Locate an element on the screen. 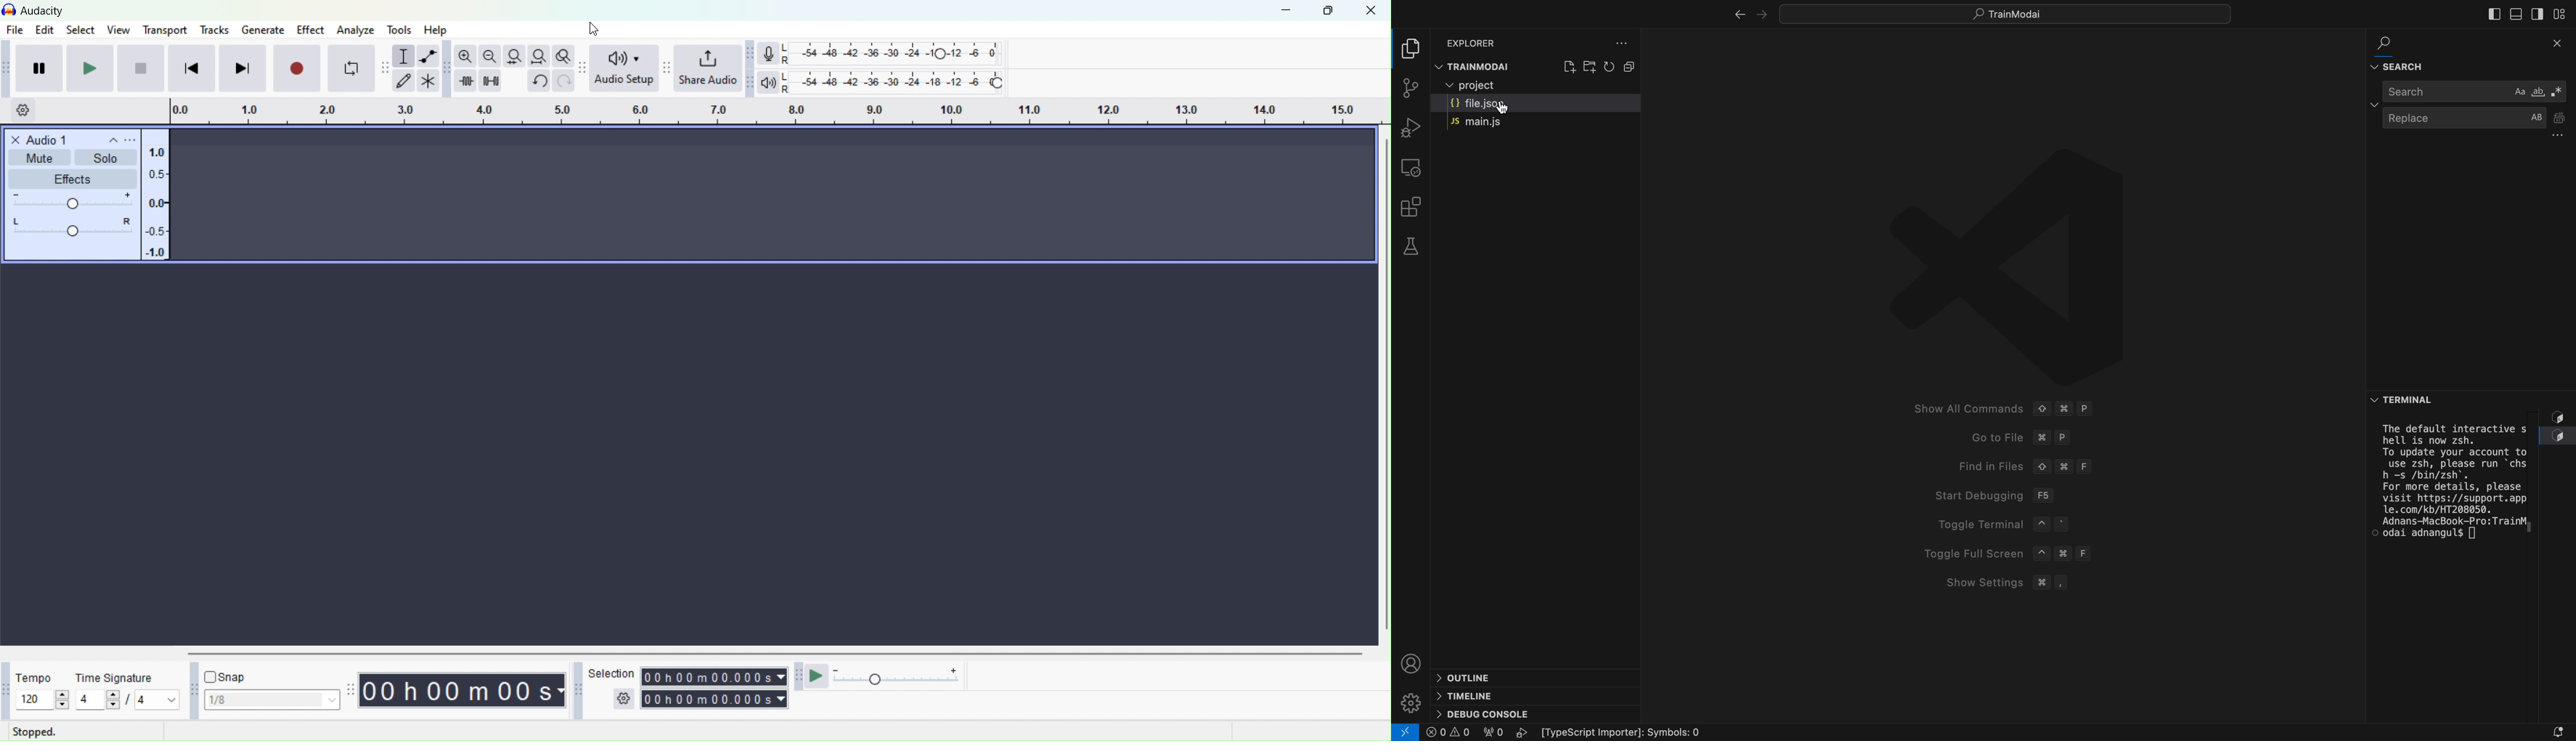 This screenshot has height=756, width=2576. Zoom out is located at coordinates (491, 54).